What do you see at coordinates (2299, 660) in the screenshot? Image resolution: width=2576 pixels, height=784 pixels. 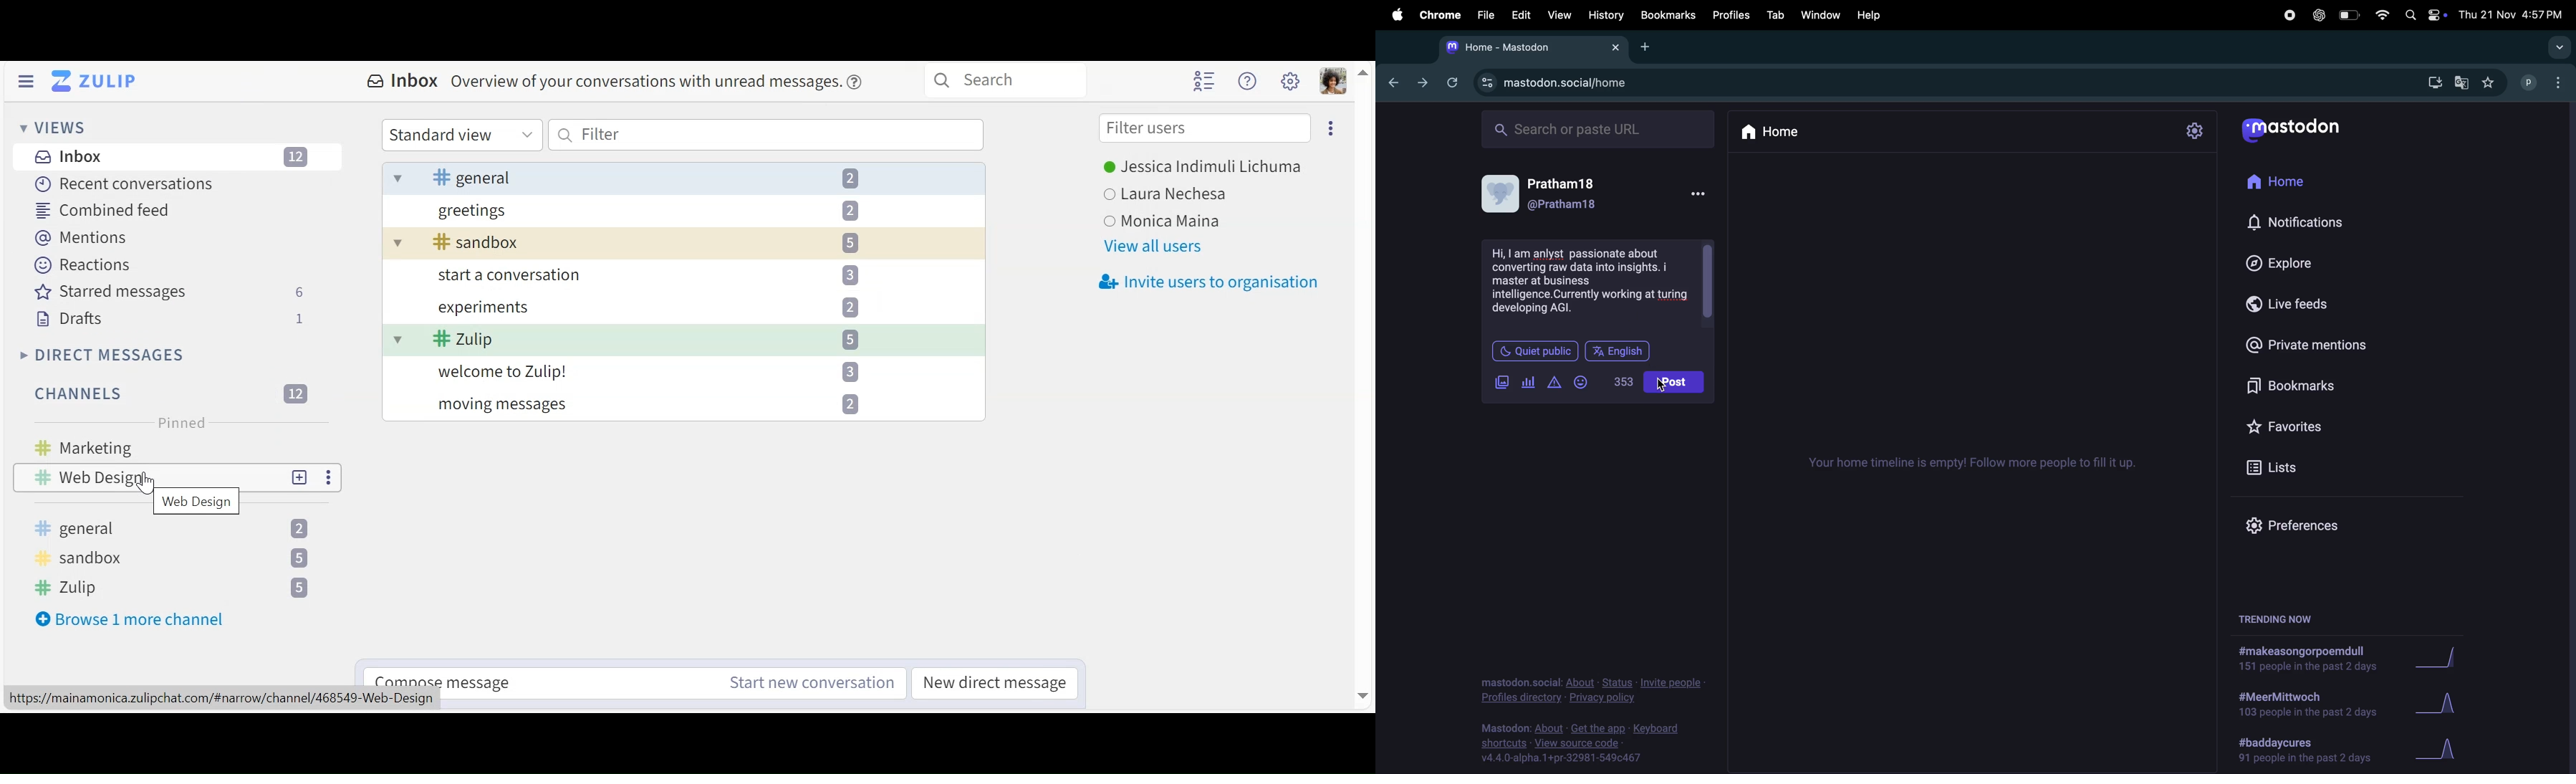 I see `hashtag` at bounding box center [2299, 660].